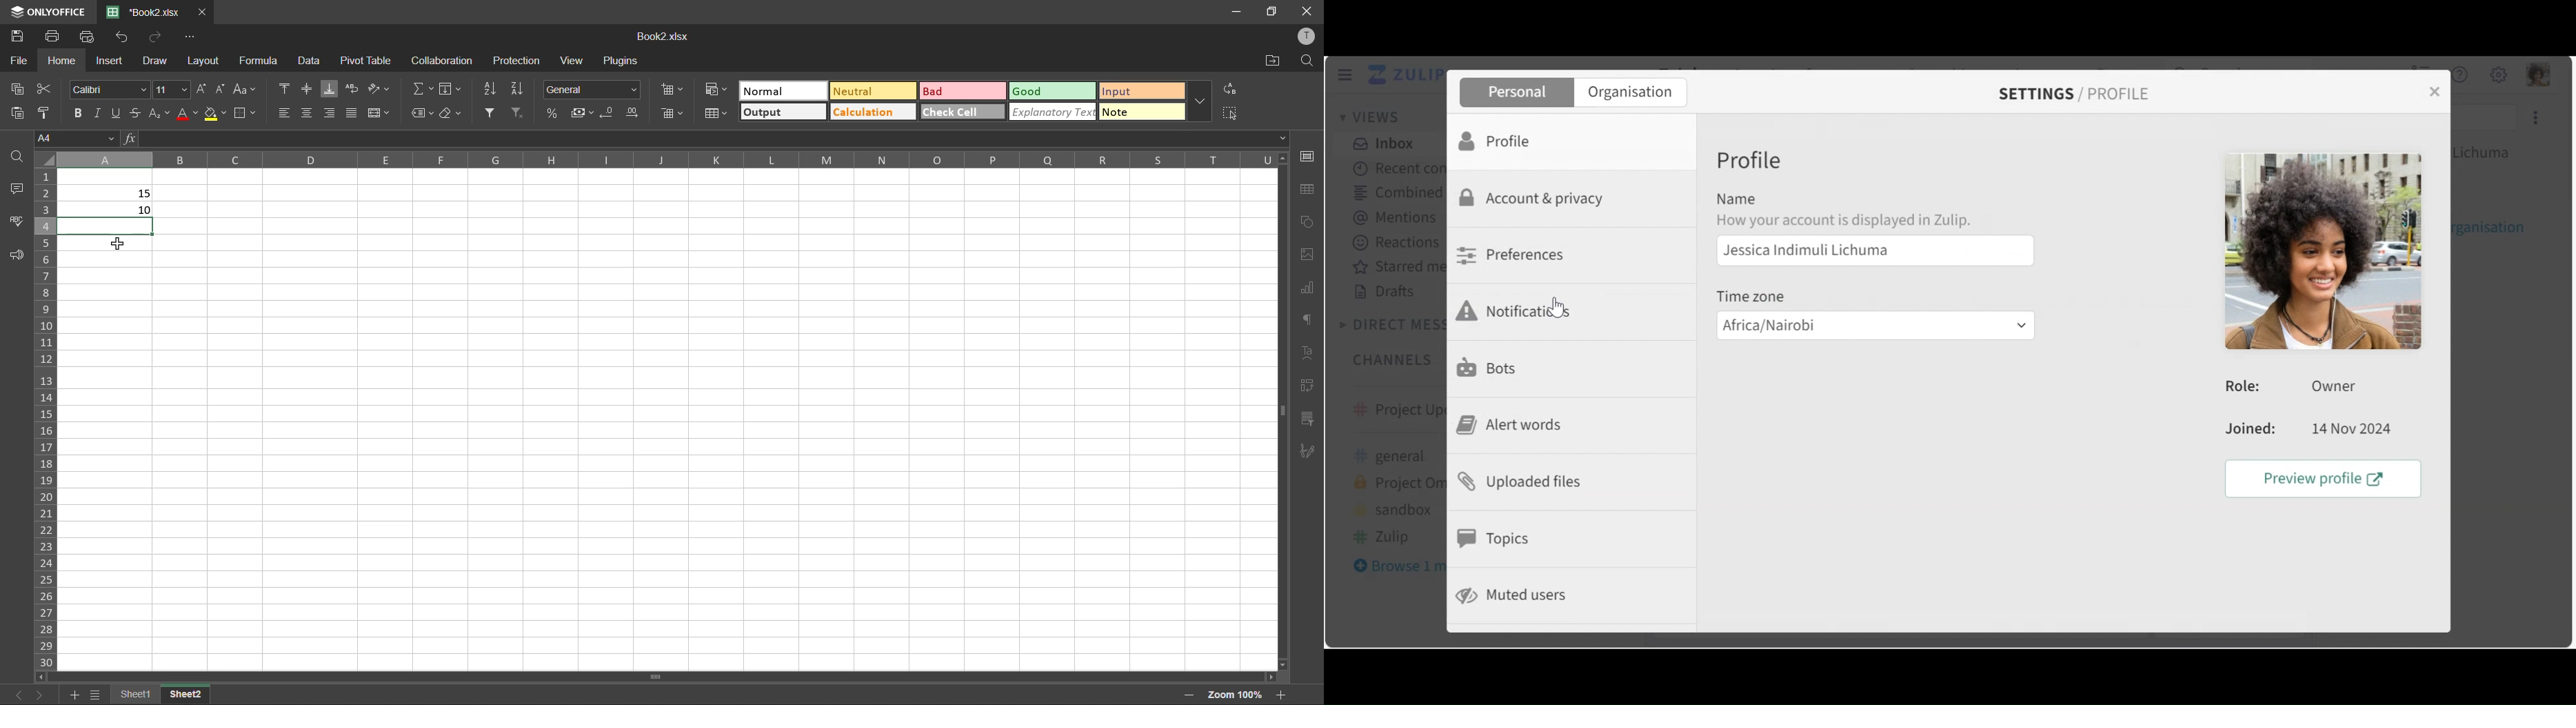 The width and height of the screenshot is (2576, 728). I want to click on fill color, so click(214, 113).